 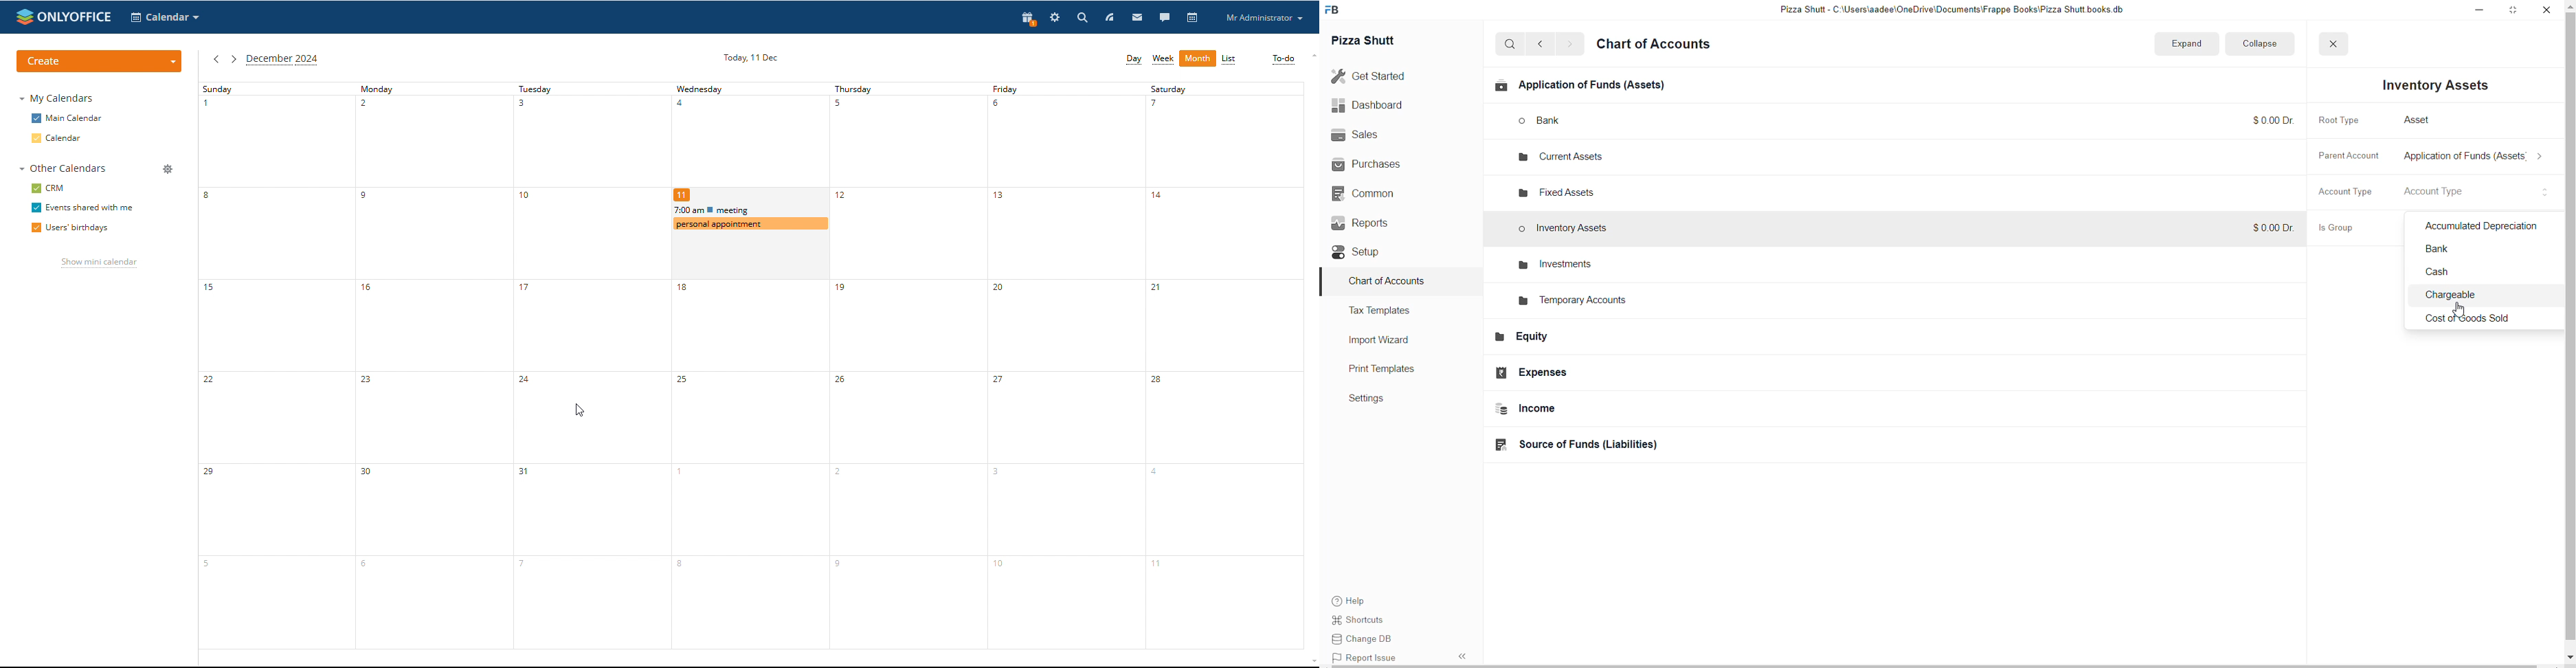 What do you see at coordinates (2442, 193) in the screenshot?
I see `select account type ` at bounding box center [2442, 193].